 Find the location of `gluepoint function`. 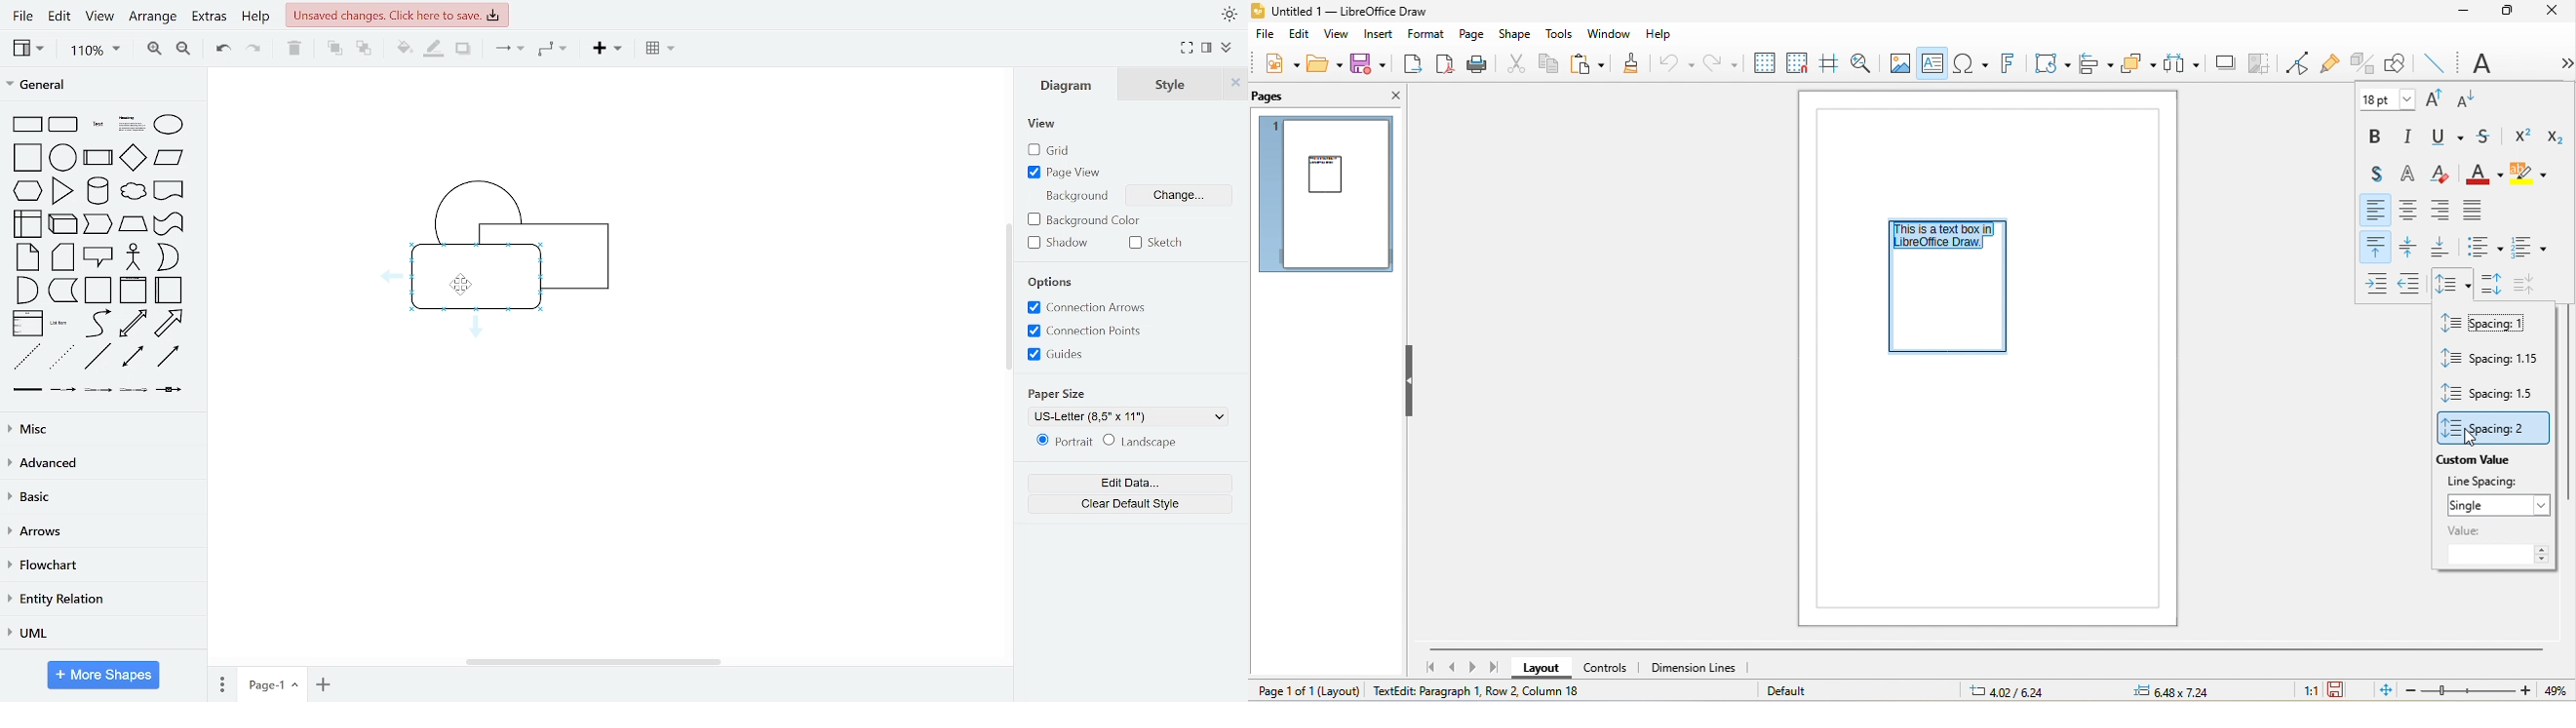

gluepoint function is located at coordinates (2332, 61).